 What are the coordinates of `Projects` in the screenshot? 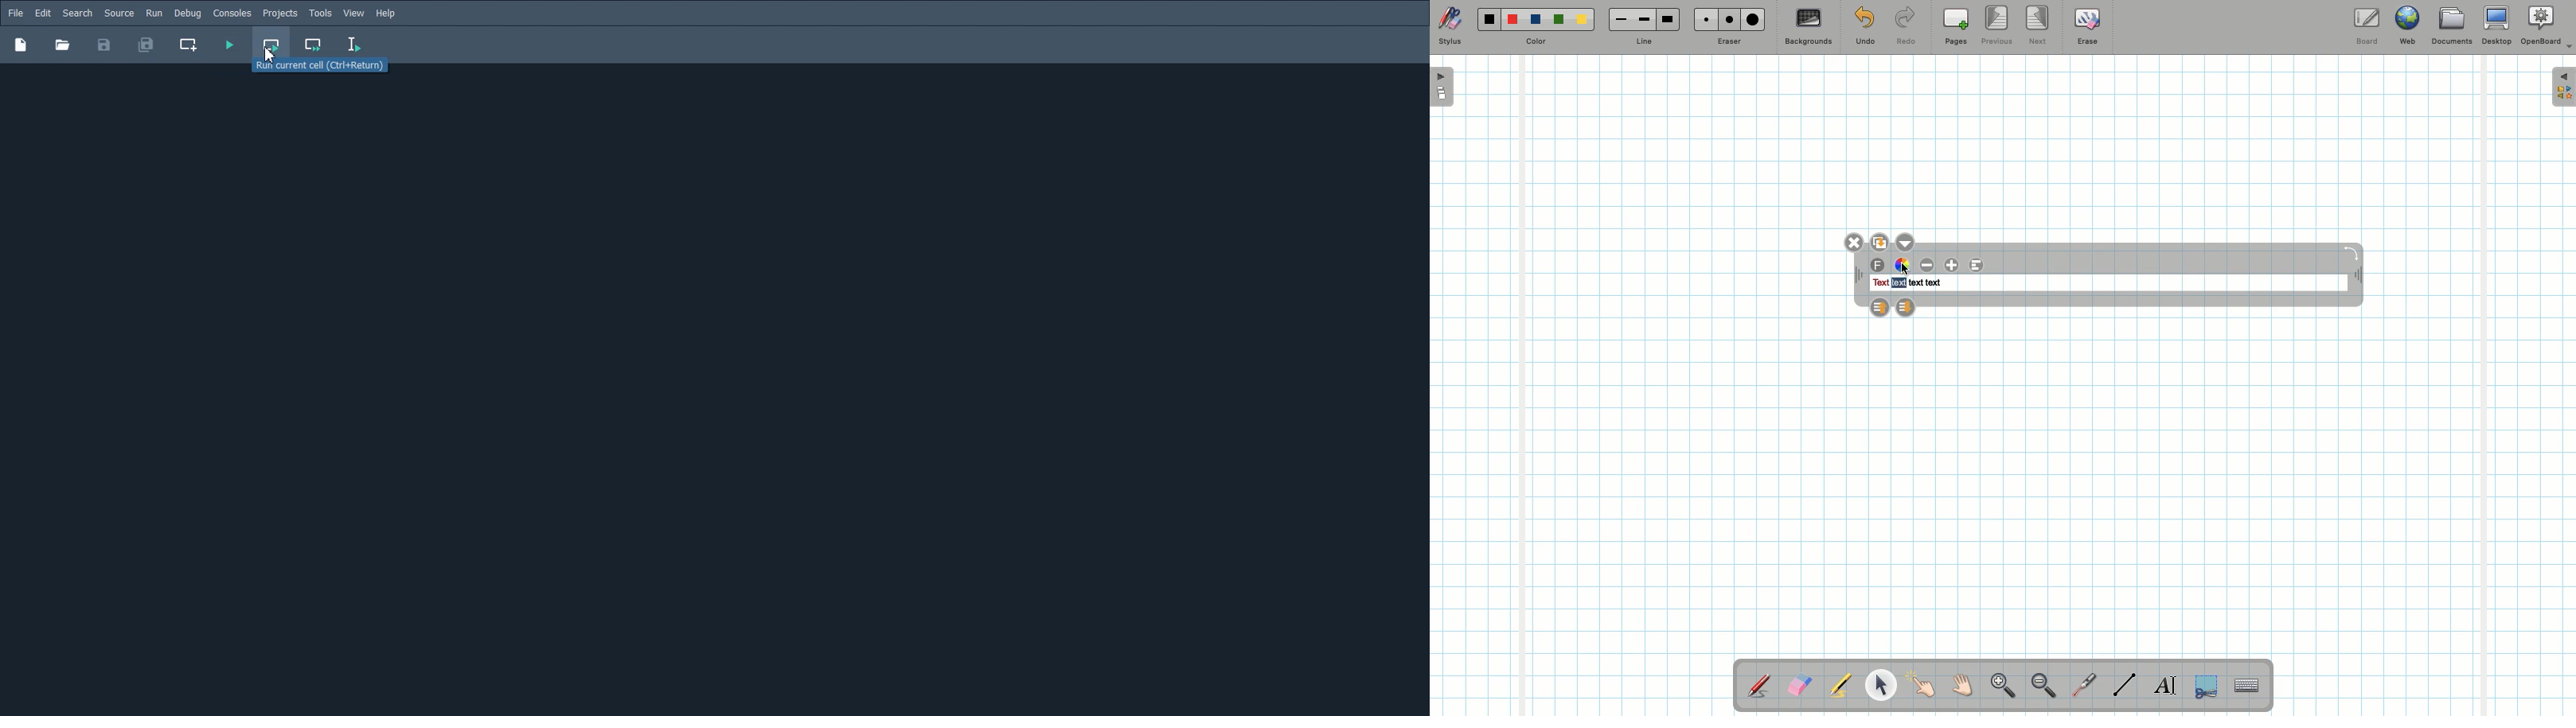 It's located at (280, 13).